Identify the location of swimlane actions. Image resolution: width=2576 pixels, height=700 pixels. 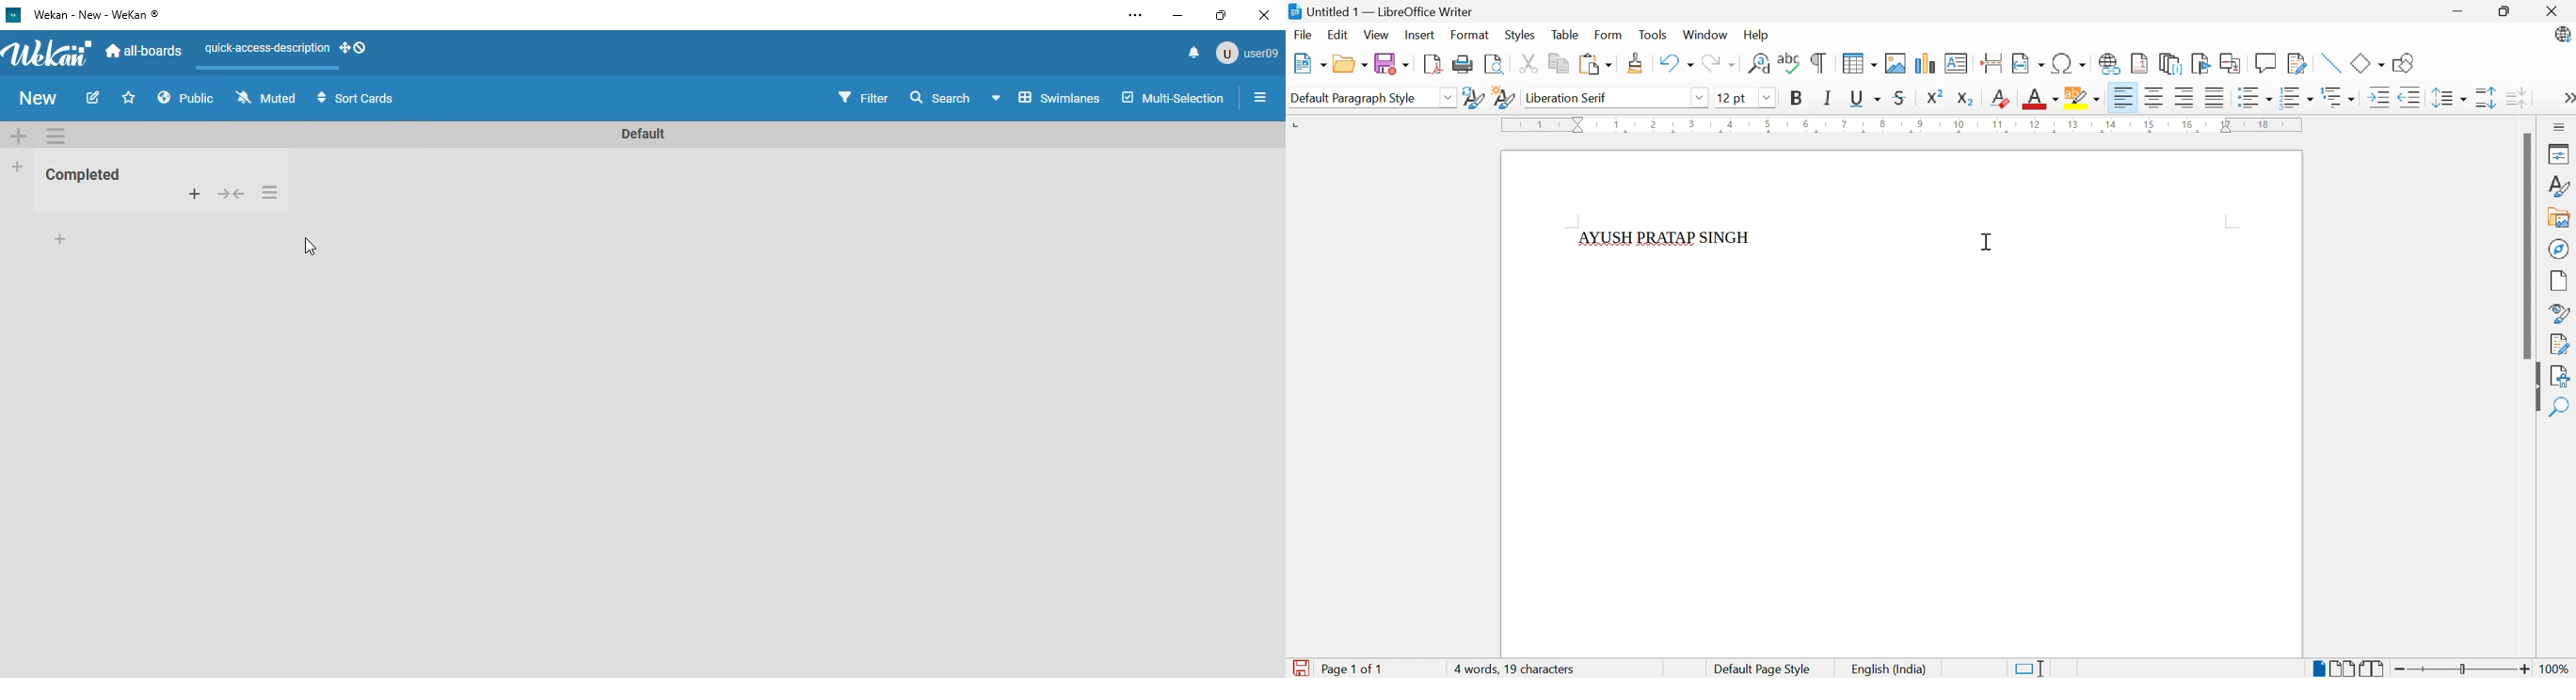
(56, 136).